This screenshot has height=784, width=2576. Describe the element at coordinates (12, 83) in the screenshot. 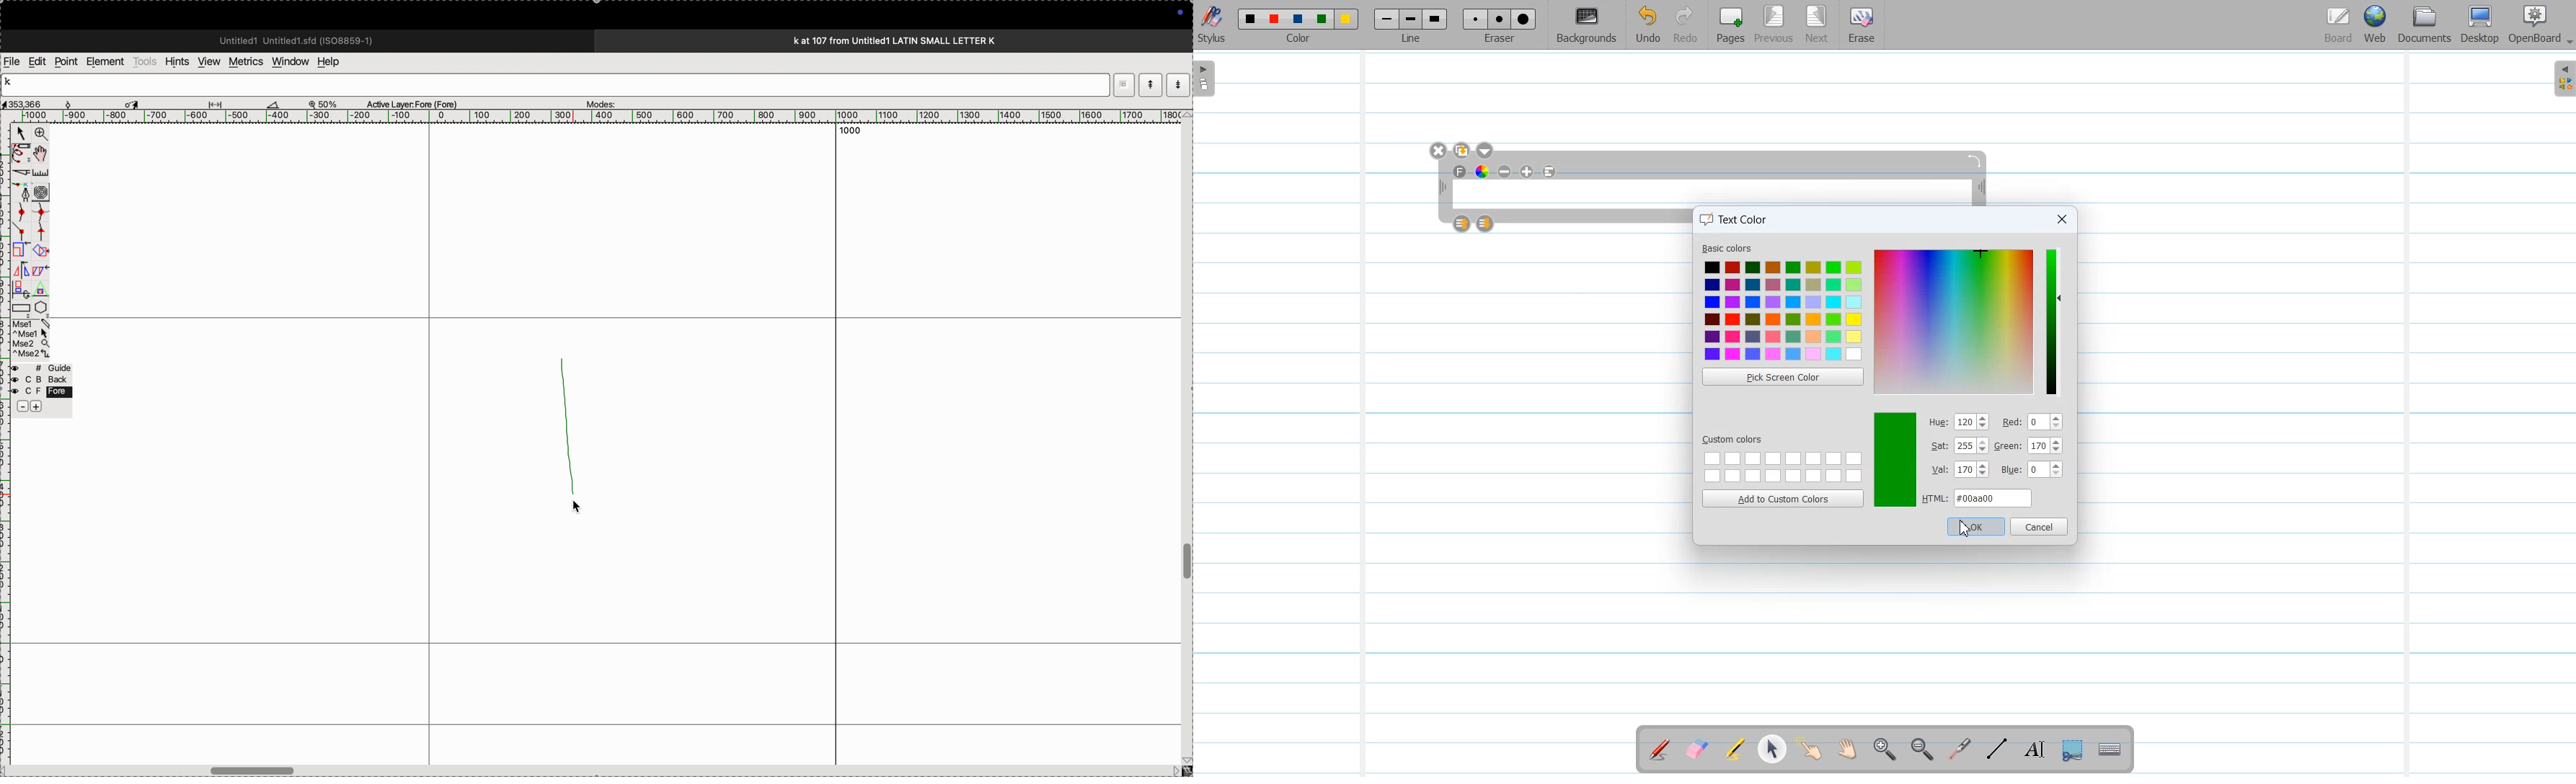

I see `K` at that location.